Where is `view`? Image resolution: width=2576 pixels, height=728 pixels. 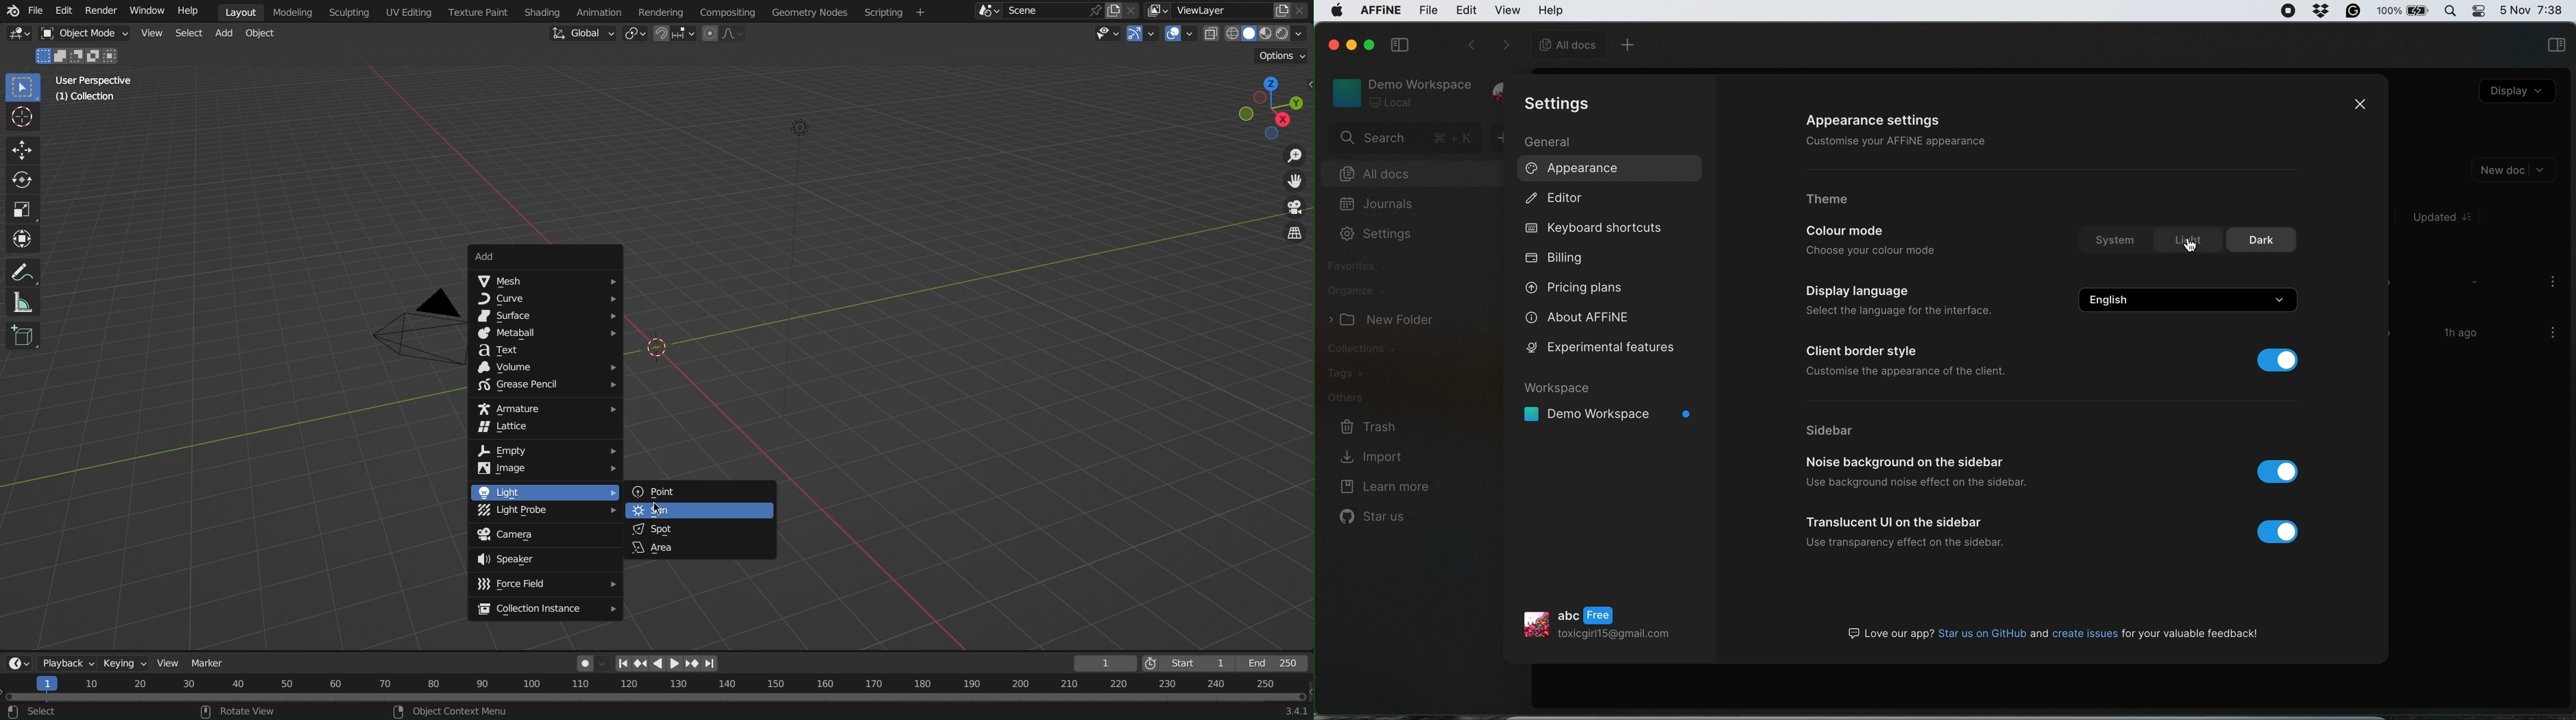 view is located at coordinates (1509, 10).